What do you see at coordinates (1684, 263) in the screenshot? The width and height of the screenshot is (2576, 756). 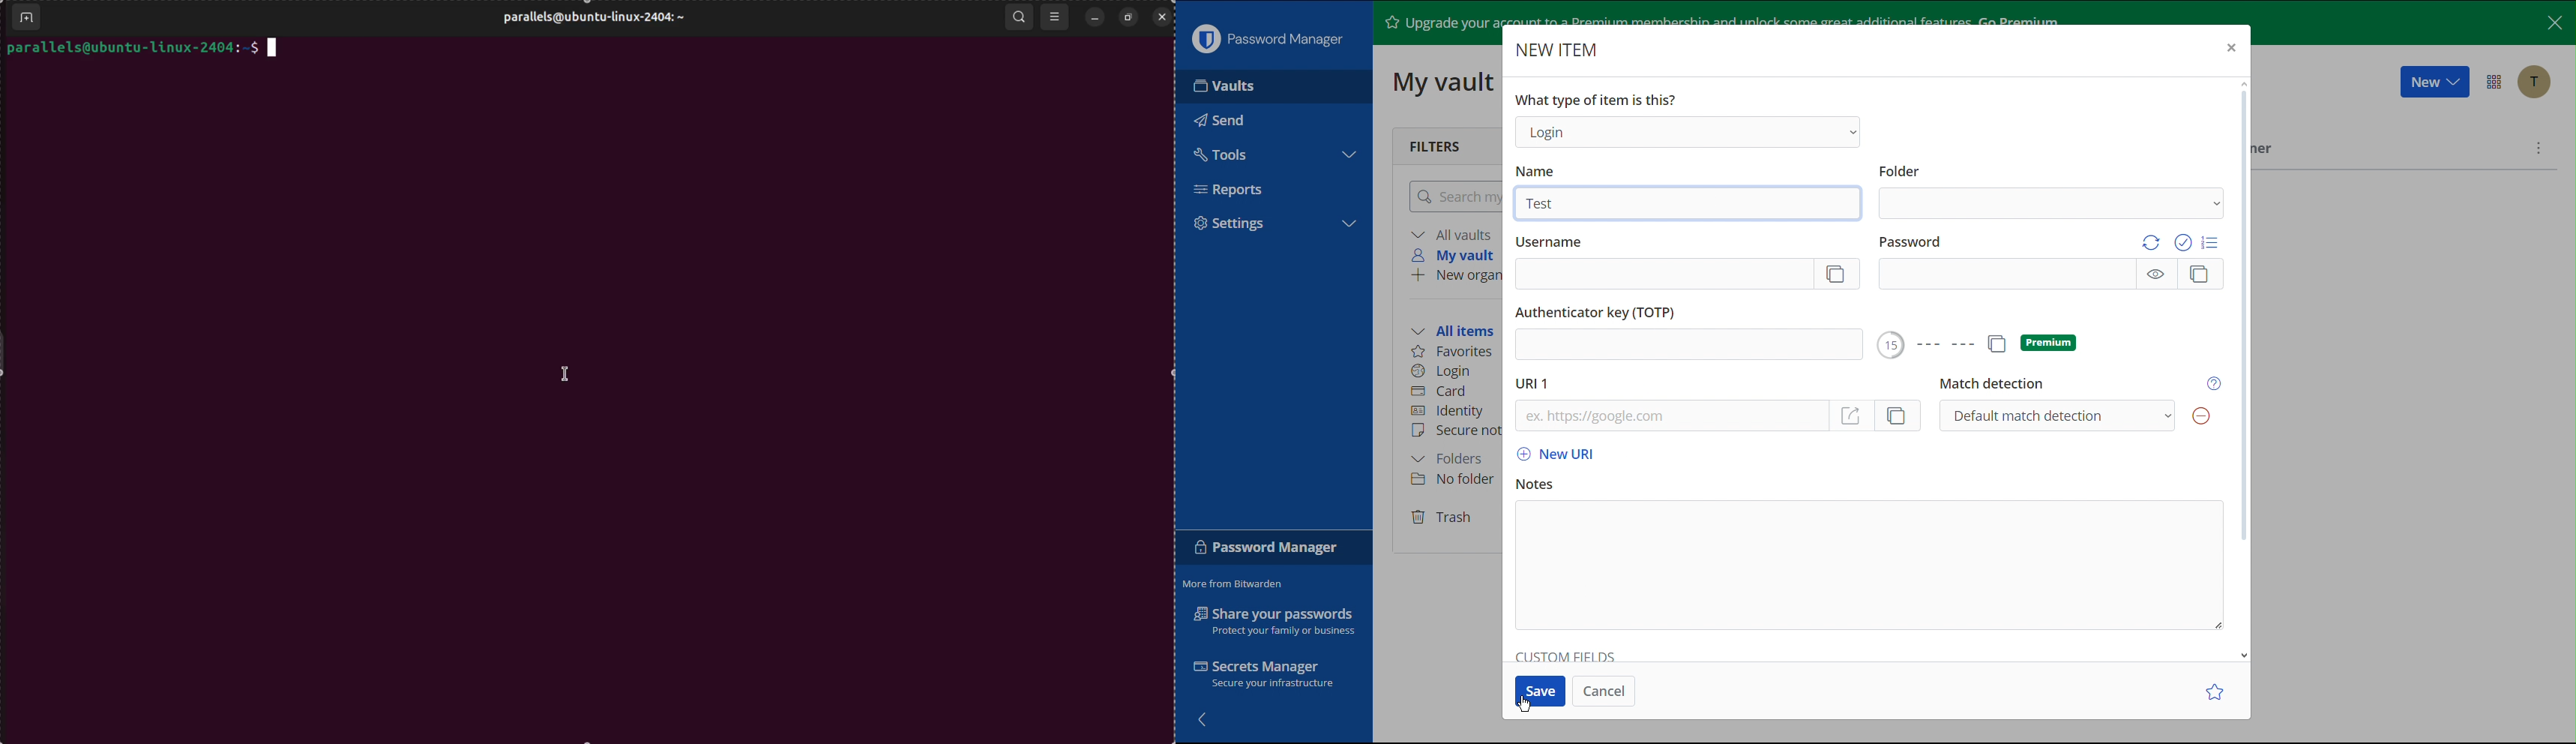 I see `Username` at bounding box center [1684, 263].